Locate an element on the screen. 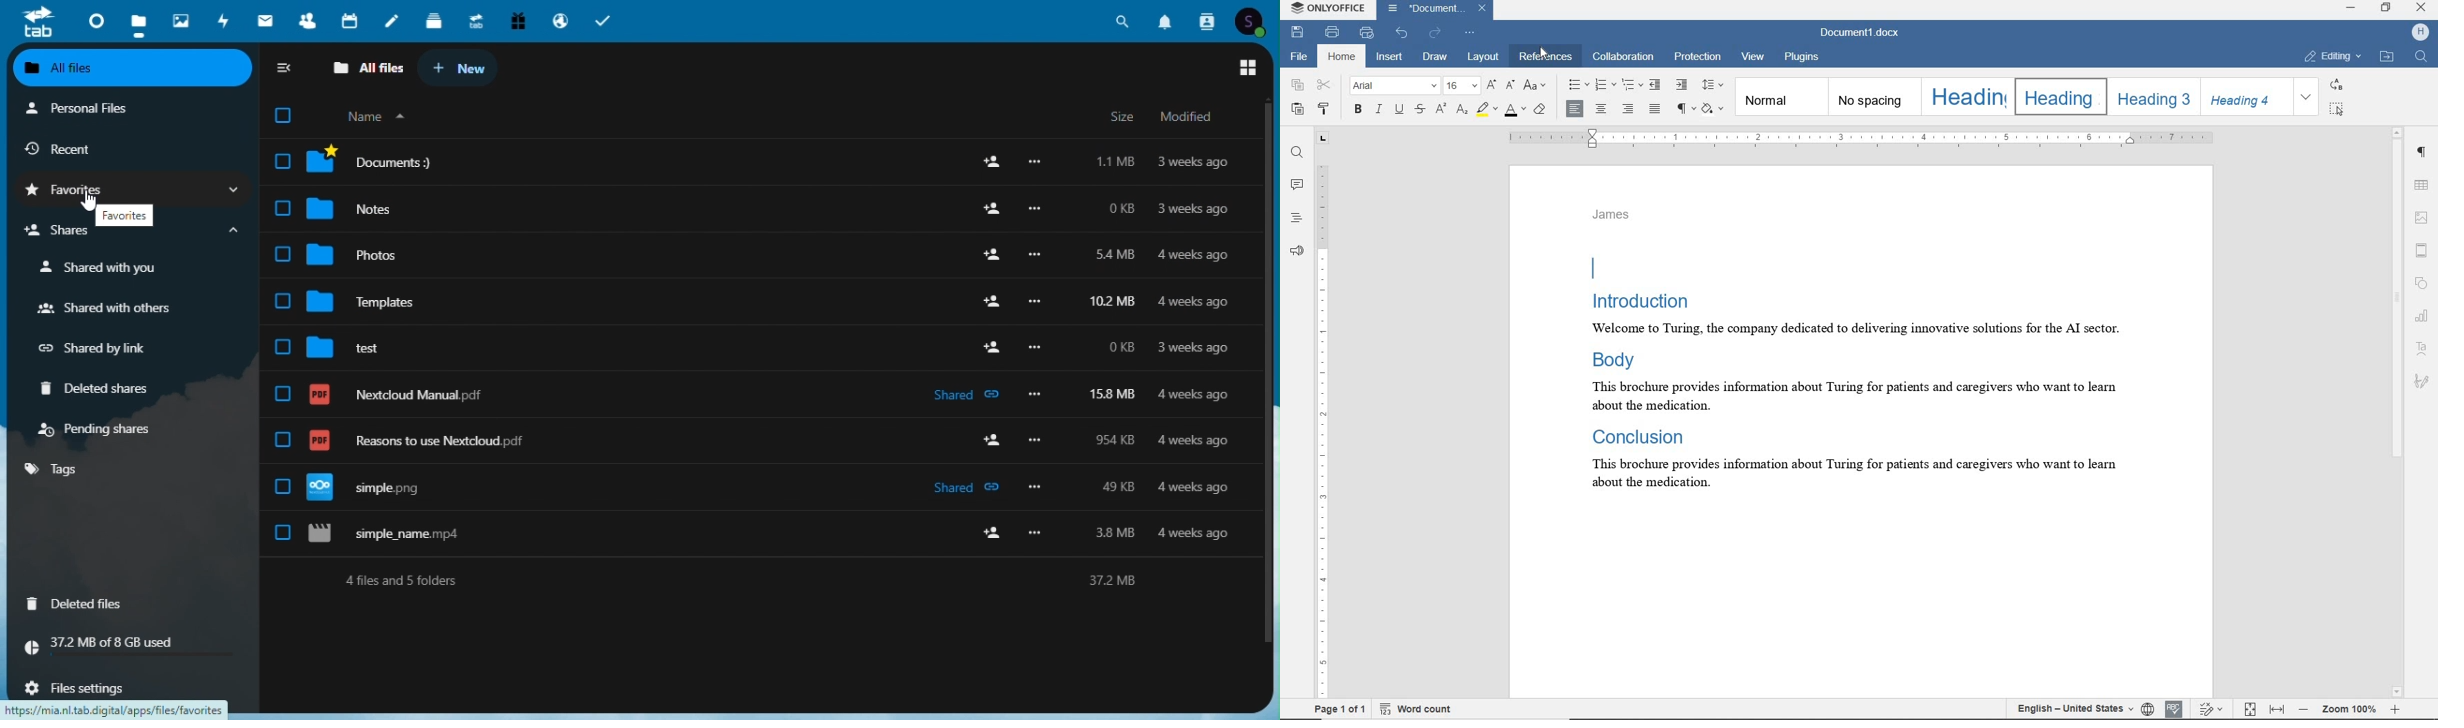  tab is located at coordinates (36, 25).